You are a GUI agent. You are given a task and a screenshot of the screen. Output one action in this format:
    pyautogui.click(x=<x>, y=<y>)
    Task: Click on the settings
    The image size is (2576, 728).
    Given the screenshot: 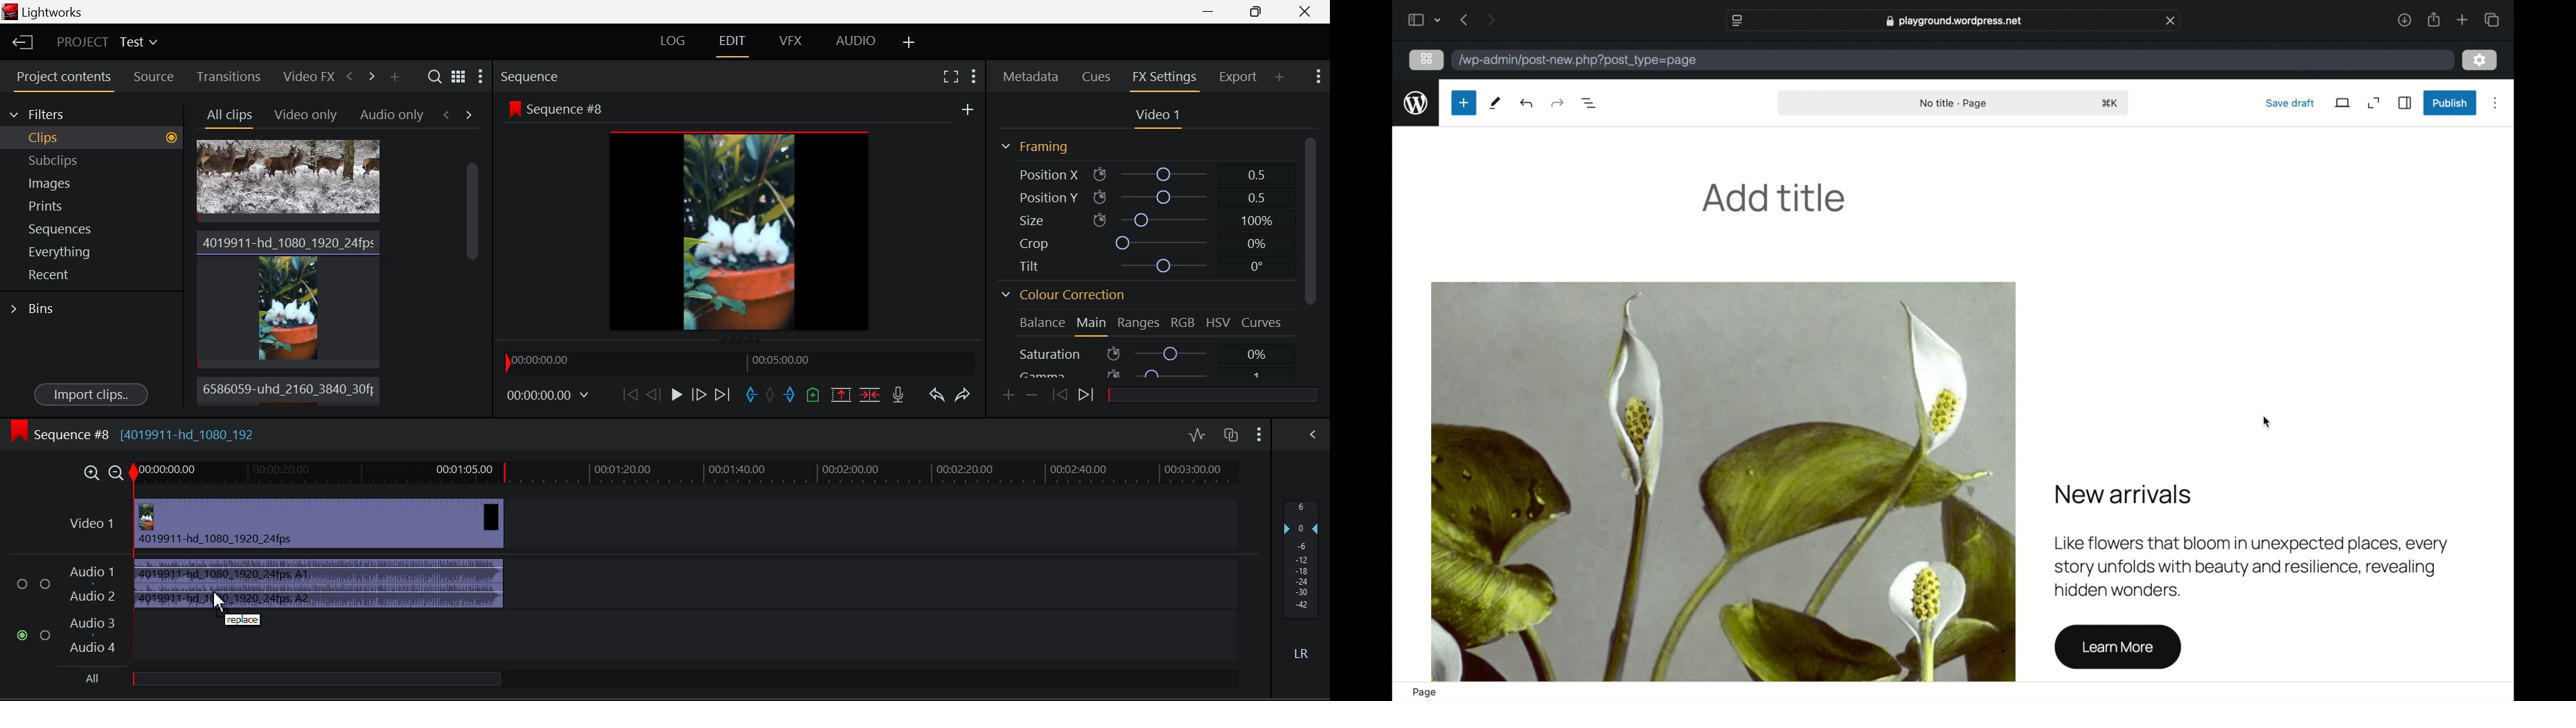 What is the action you would take?
    pyautogui.click(x=2480, y=61)
    